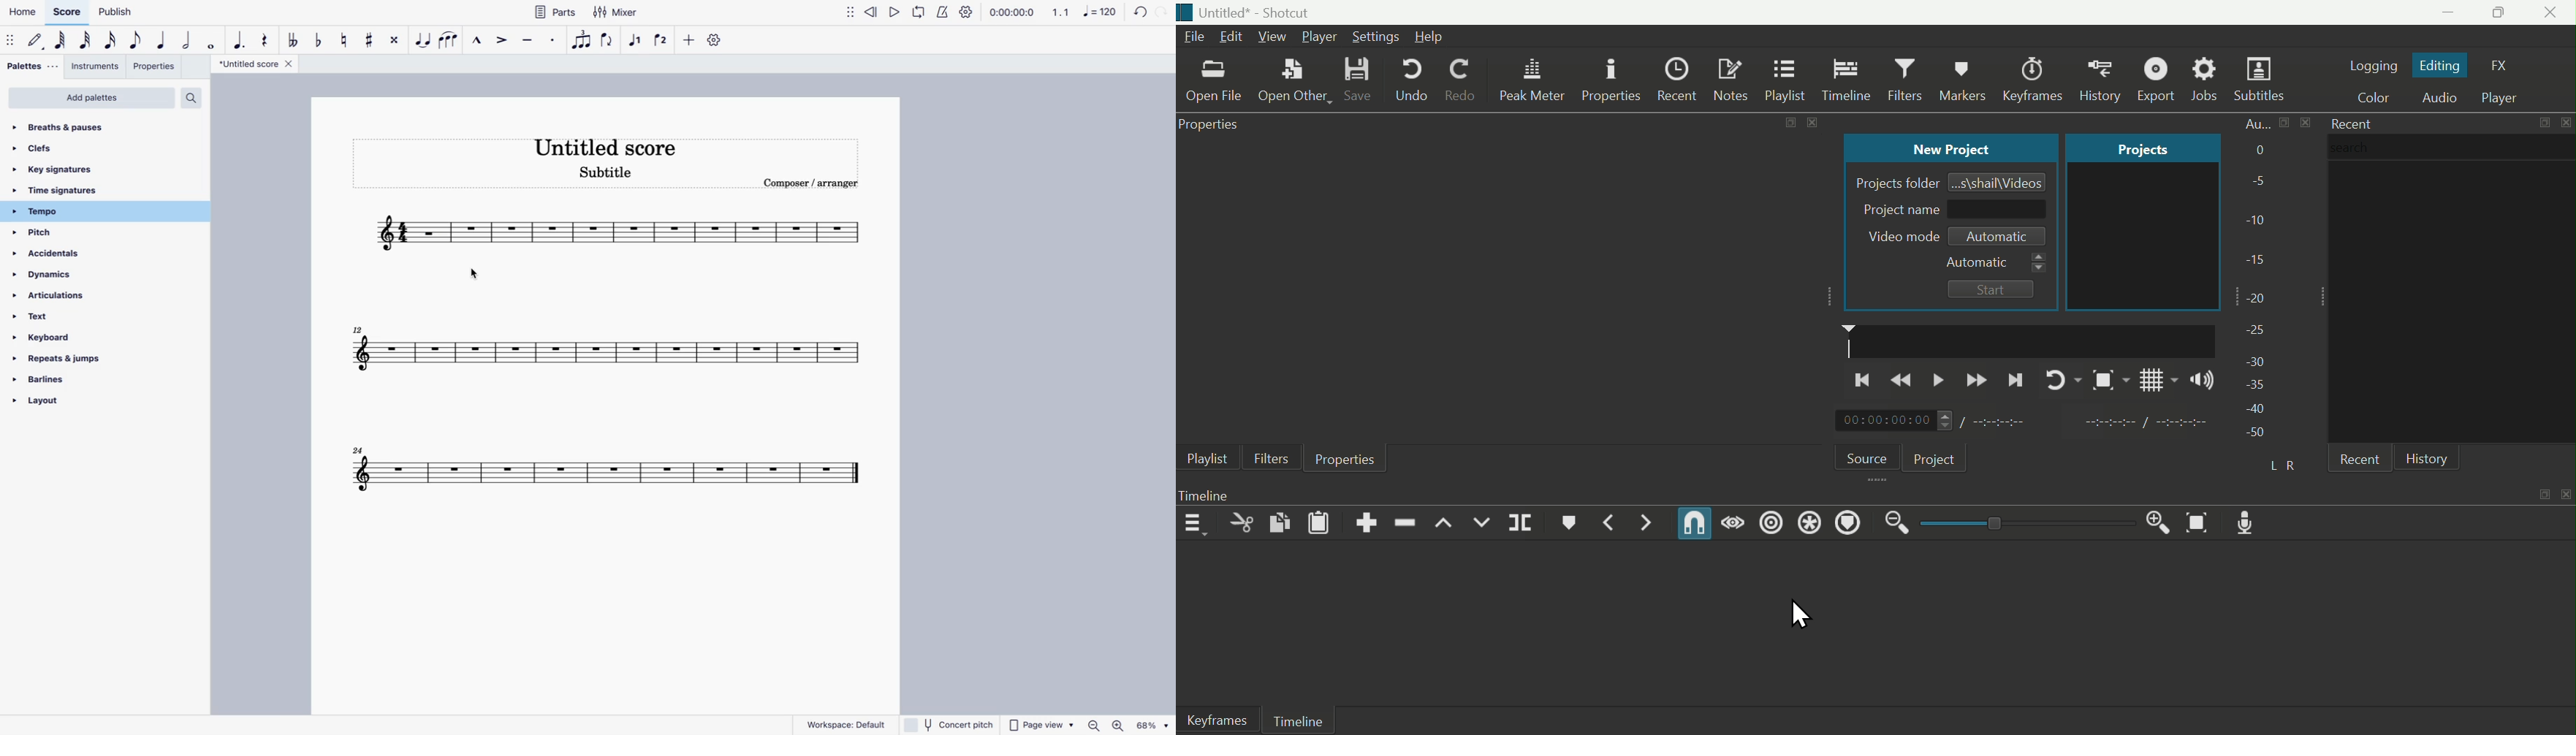 Image resolution: width=2576 pixels, height=756 pixels. What do you see at coordinates (919, 12) in the screenshot?
I see `loop playback` at bounding box center [919, 12].